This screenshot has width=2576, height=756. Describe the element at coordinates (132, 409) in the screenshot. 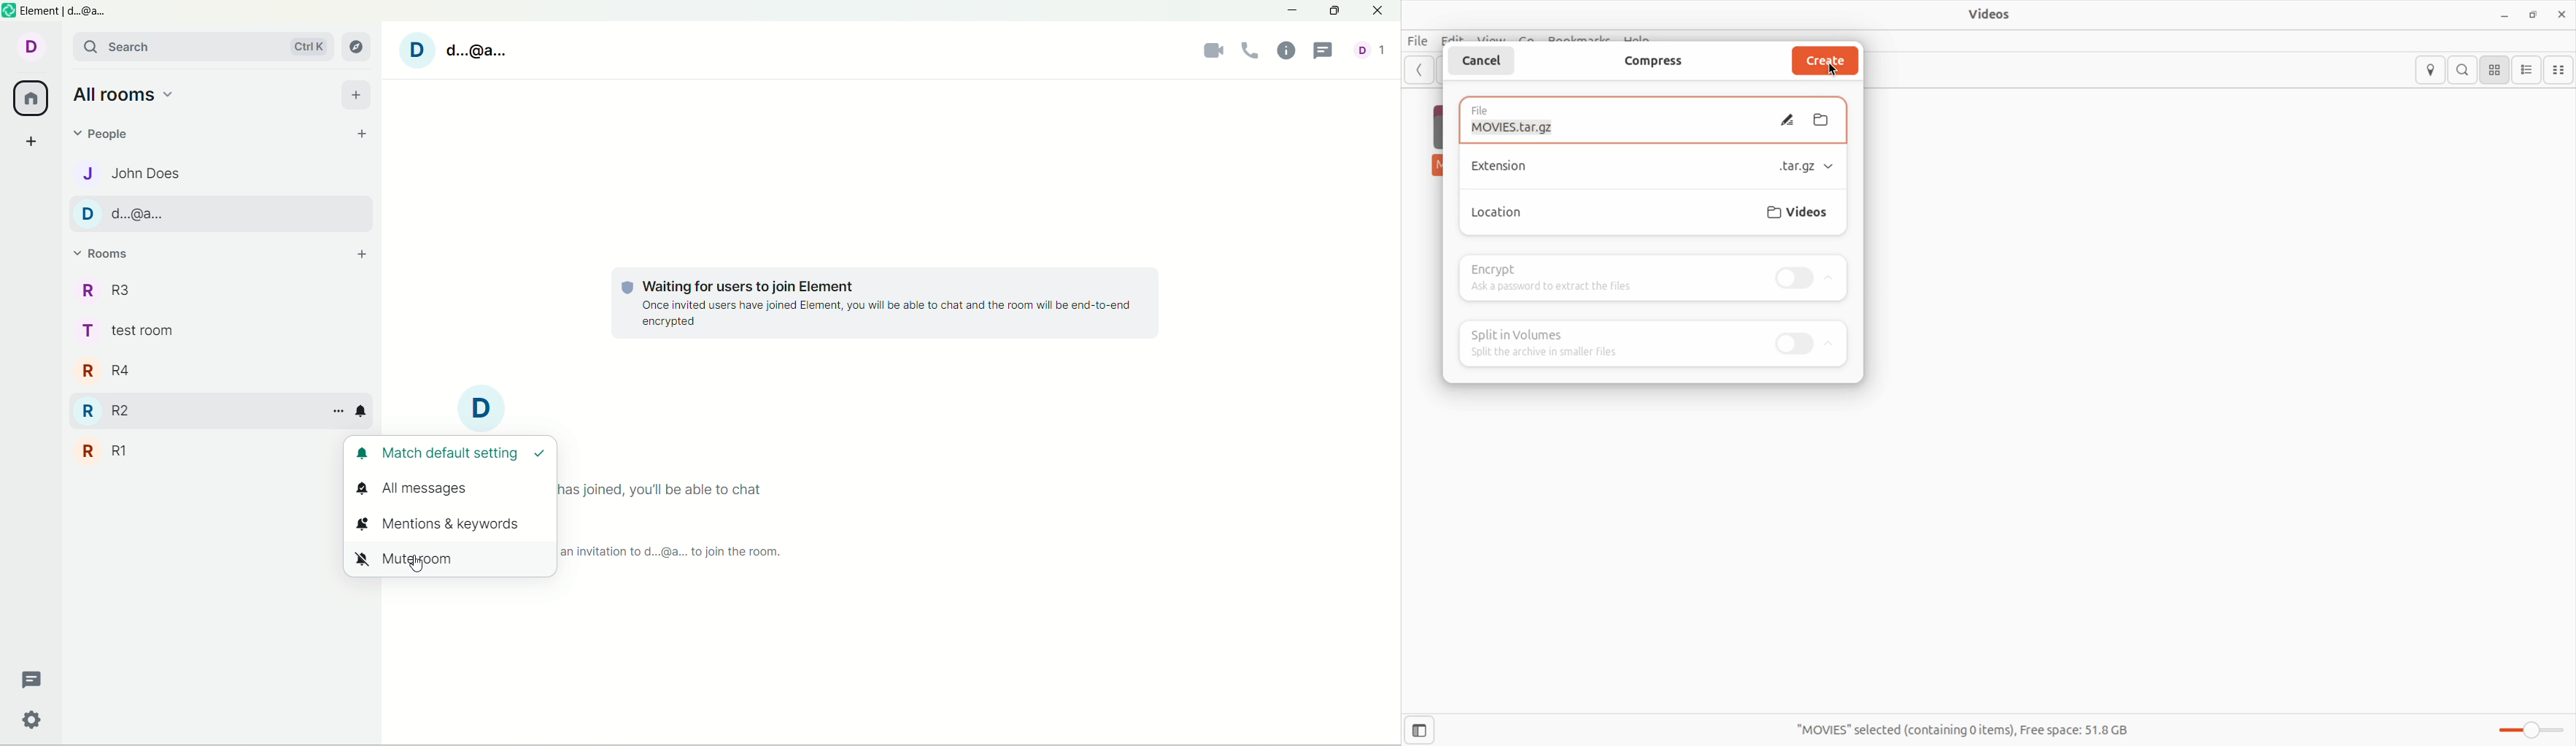

I see `room 2 ` at that location.